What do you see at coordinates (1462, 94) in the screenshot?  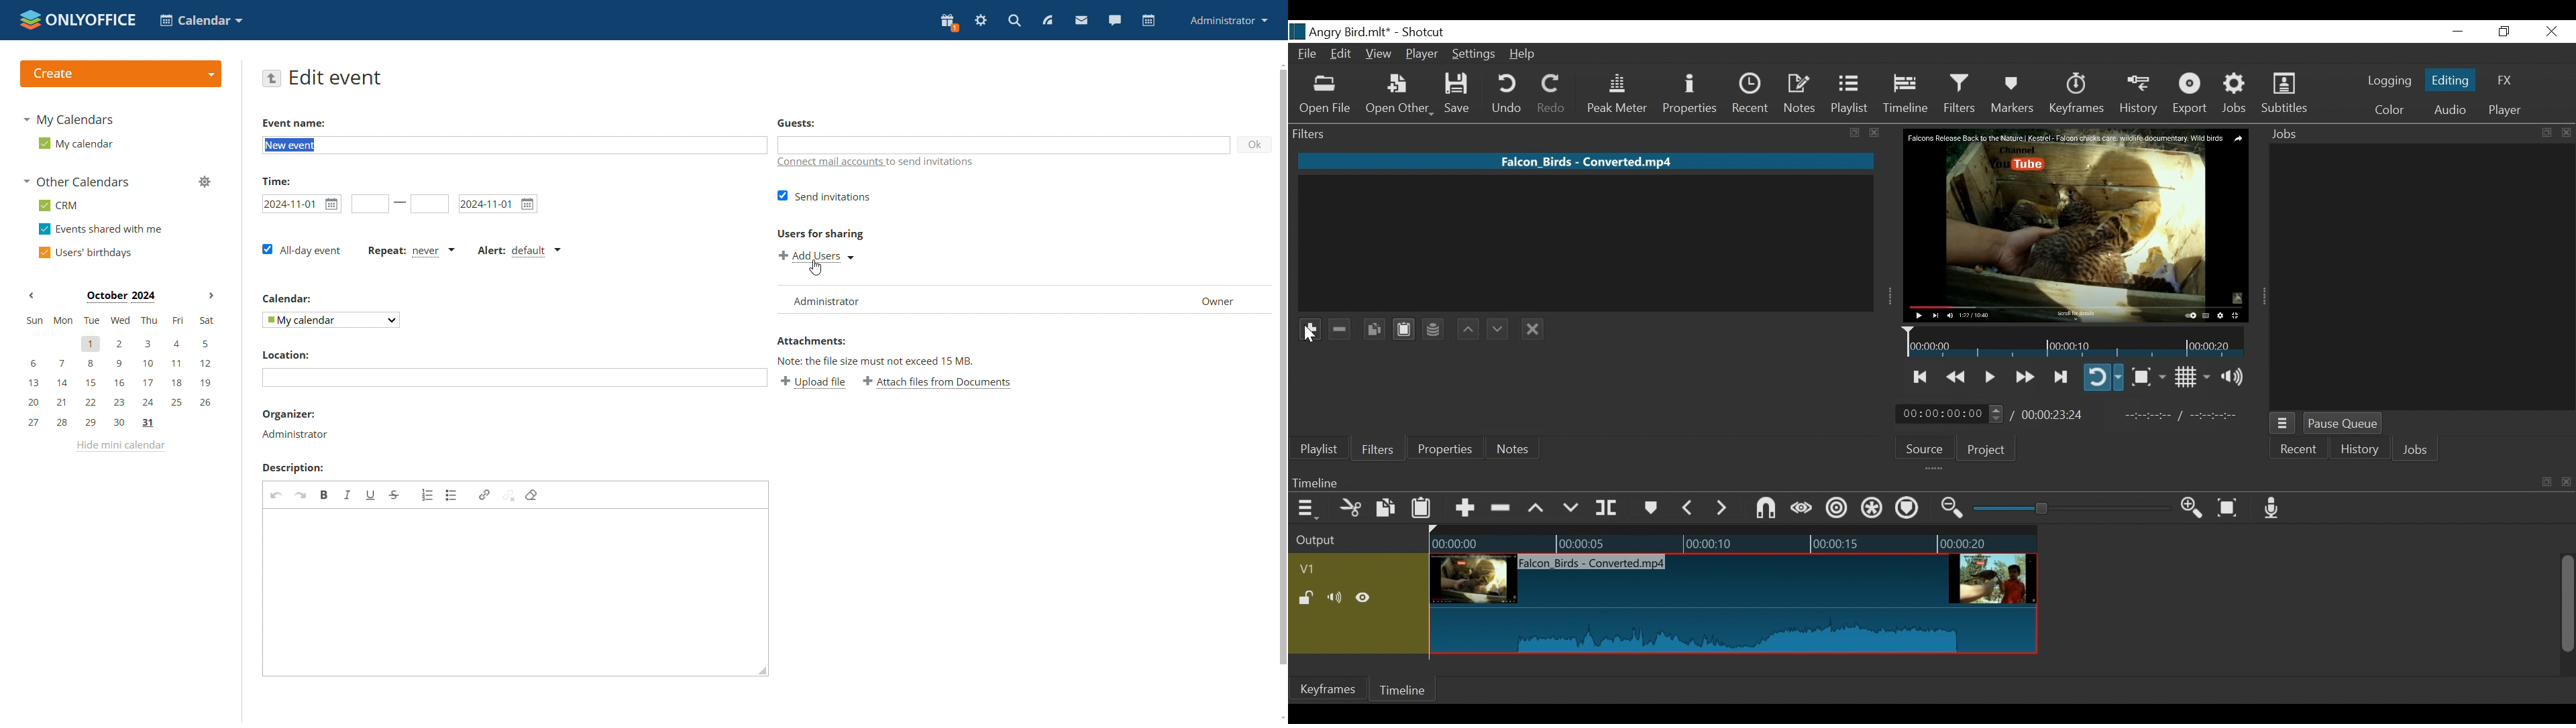 I see `Save` at bounding box center [1462, 94].